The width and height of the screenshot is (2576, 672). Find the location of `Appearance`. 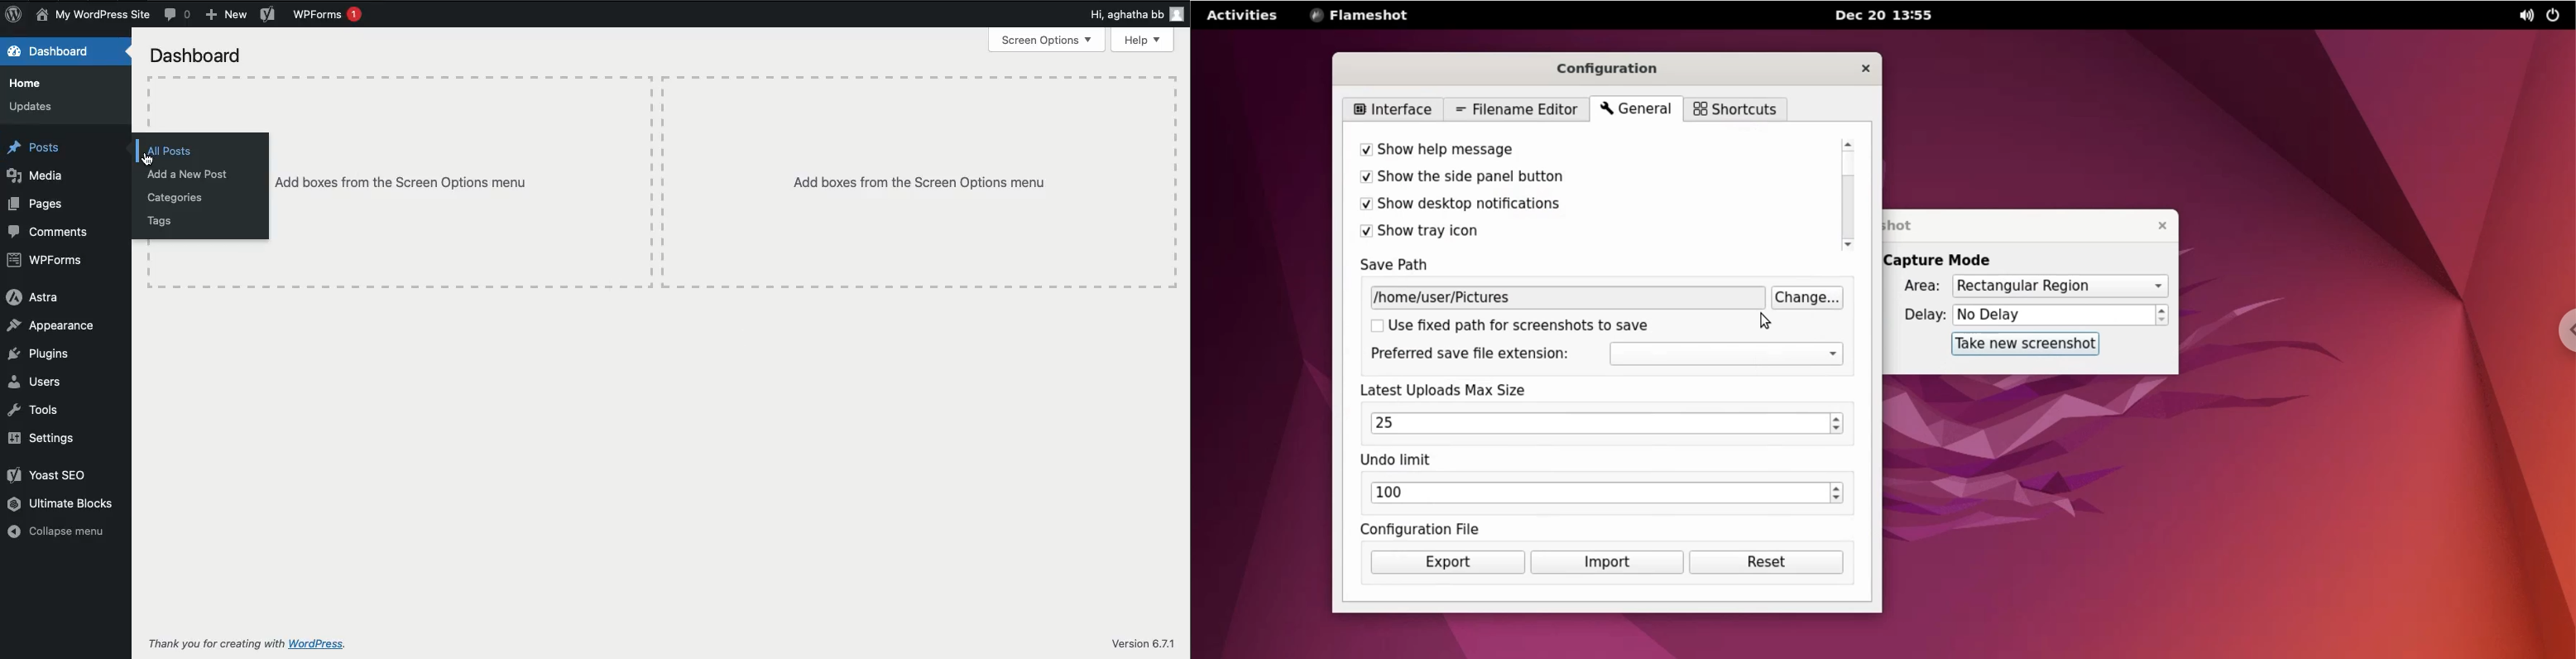

Appearance is located at coordinates (50, 325).